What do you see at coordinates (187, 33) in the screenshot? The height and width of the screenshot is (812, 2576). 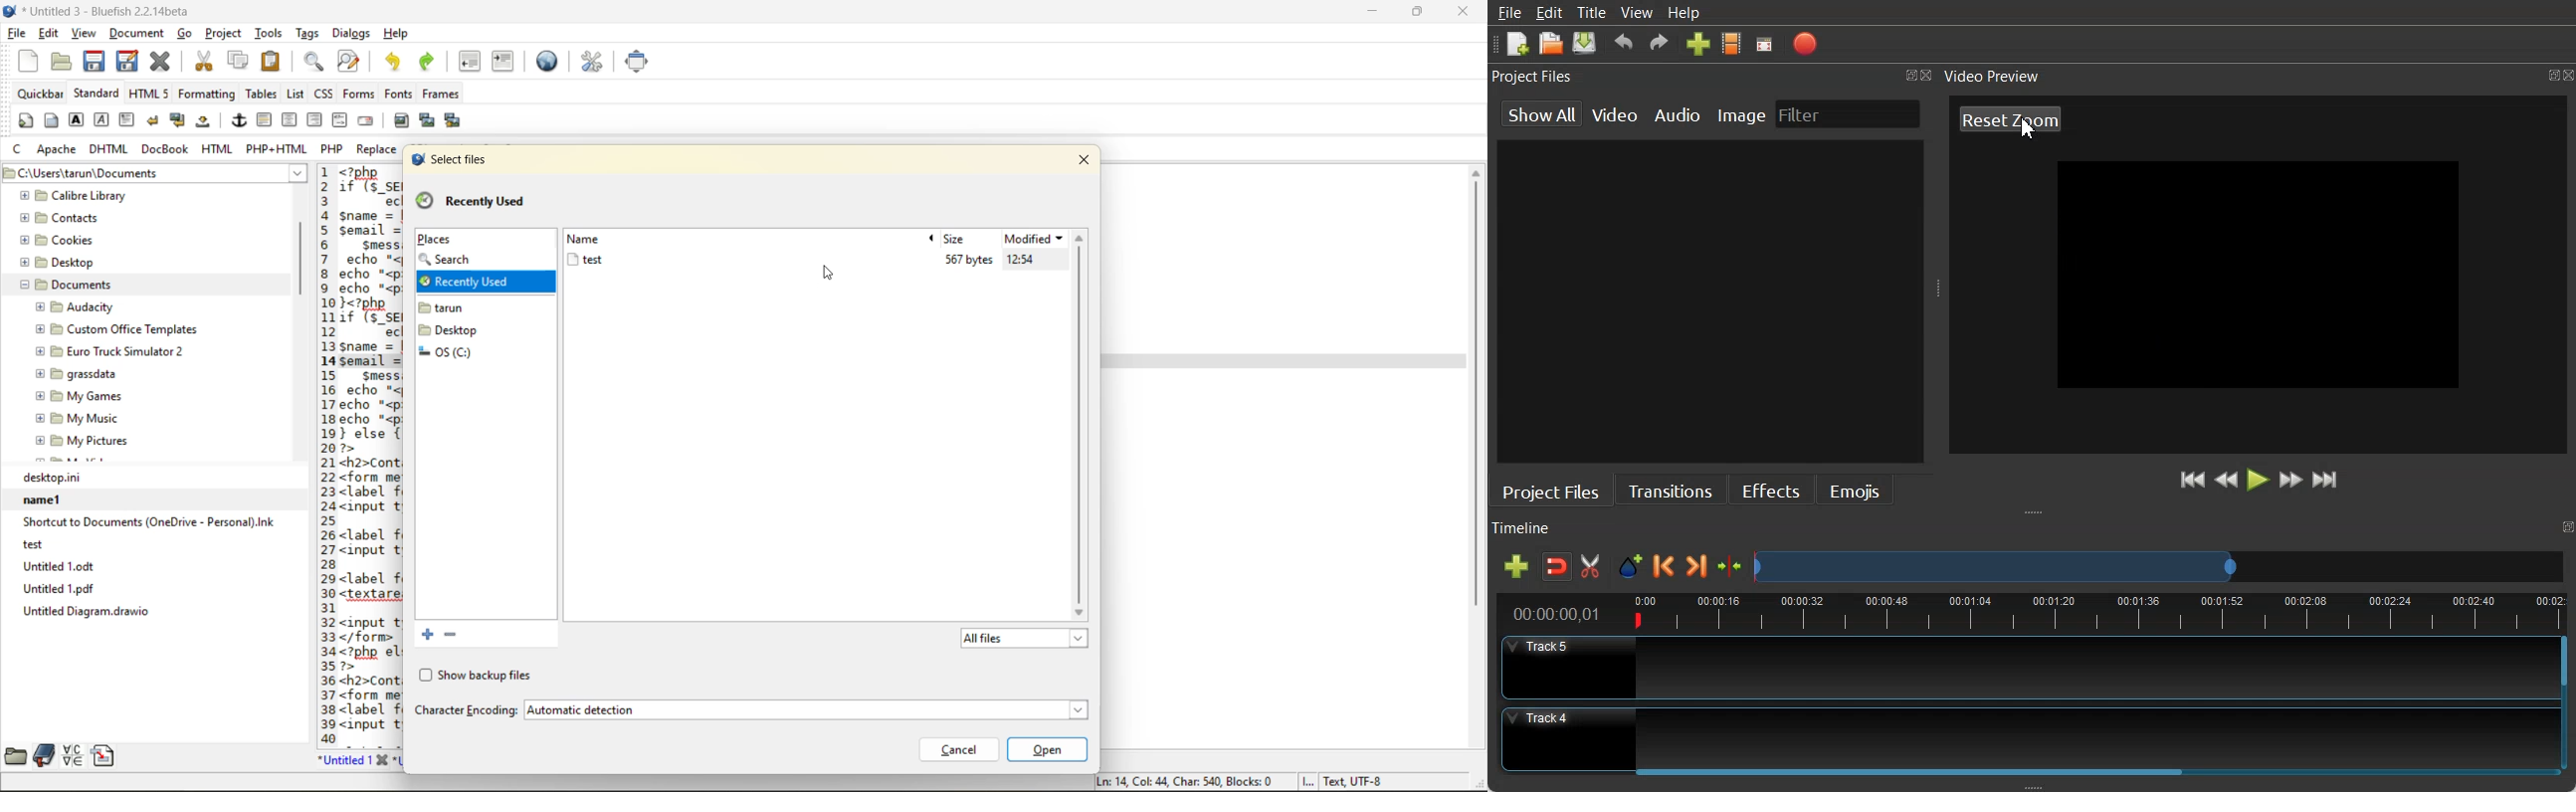 I see `go` at bounding box center [187, 33].